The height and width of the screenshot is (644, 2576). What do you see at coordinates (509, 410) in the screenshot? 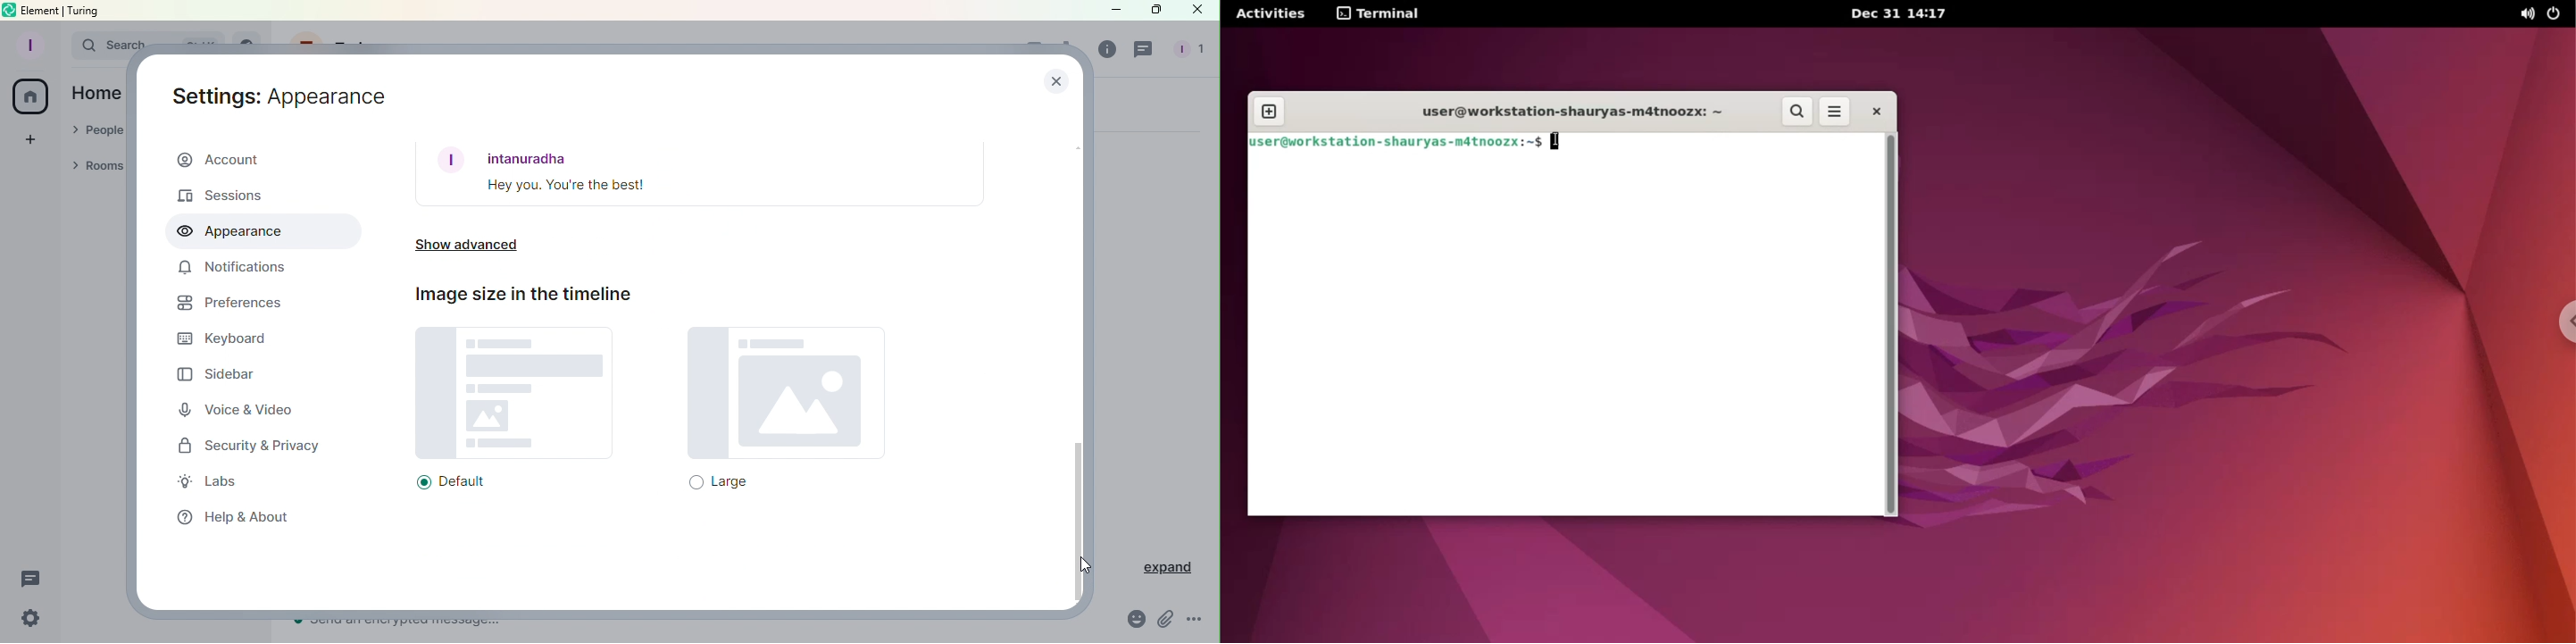
I see `Default` at bounding box center [509, 410].